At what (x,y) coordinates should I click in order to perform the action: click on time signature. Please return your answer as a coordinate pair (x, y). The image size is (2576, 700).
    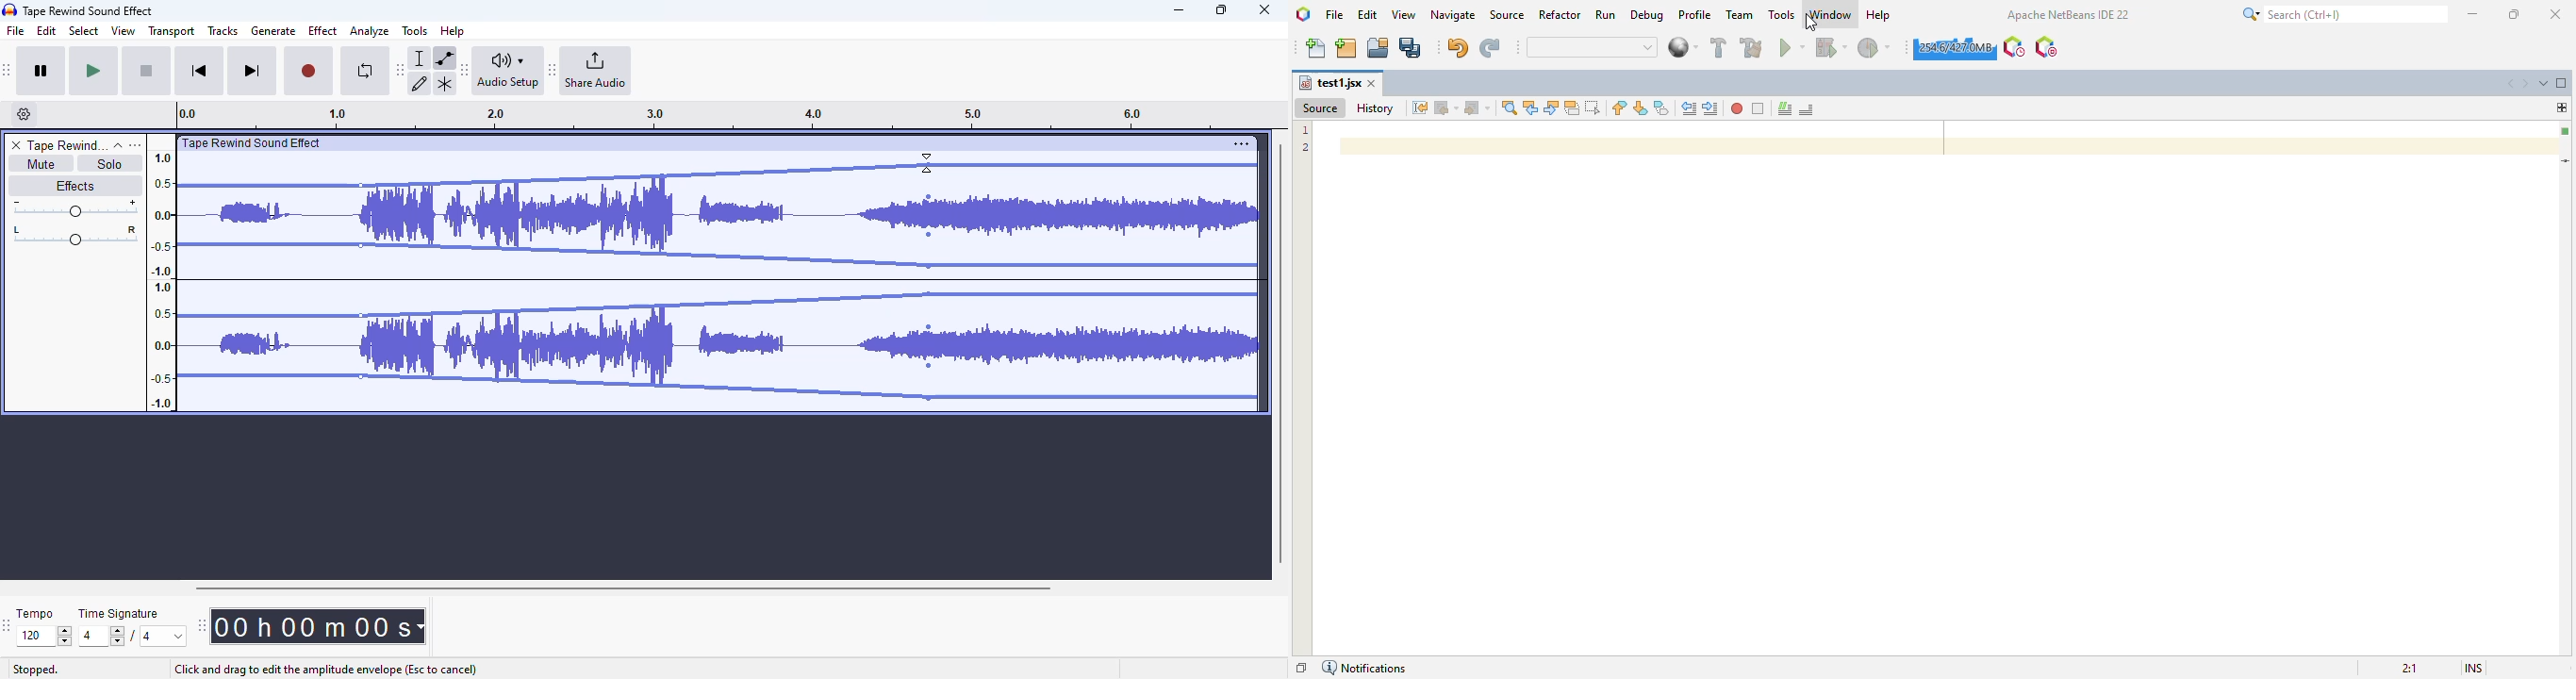
    Looking at the image, I should click on (119, 614).